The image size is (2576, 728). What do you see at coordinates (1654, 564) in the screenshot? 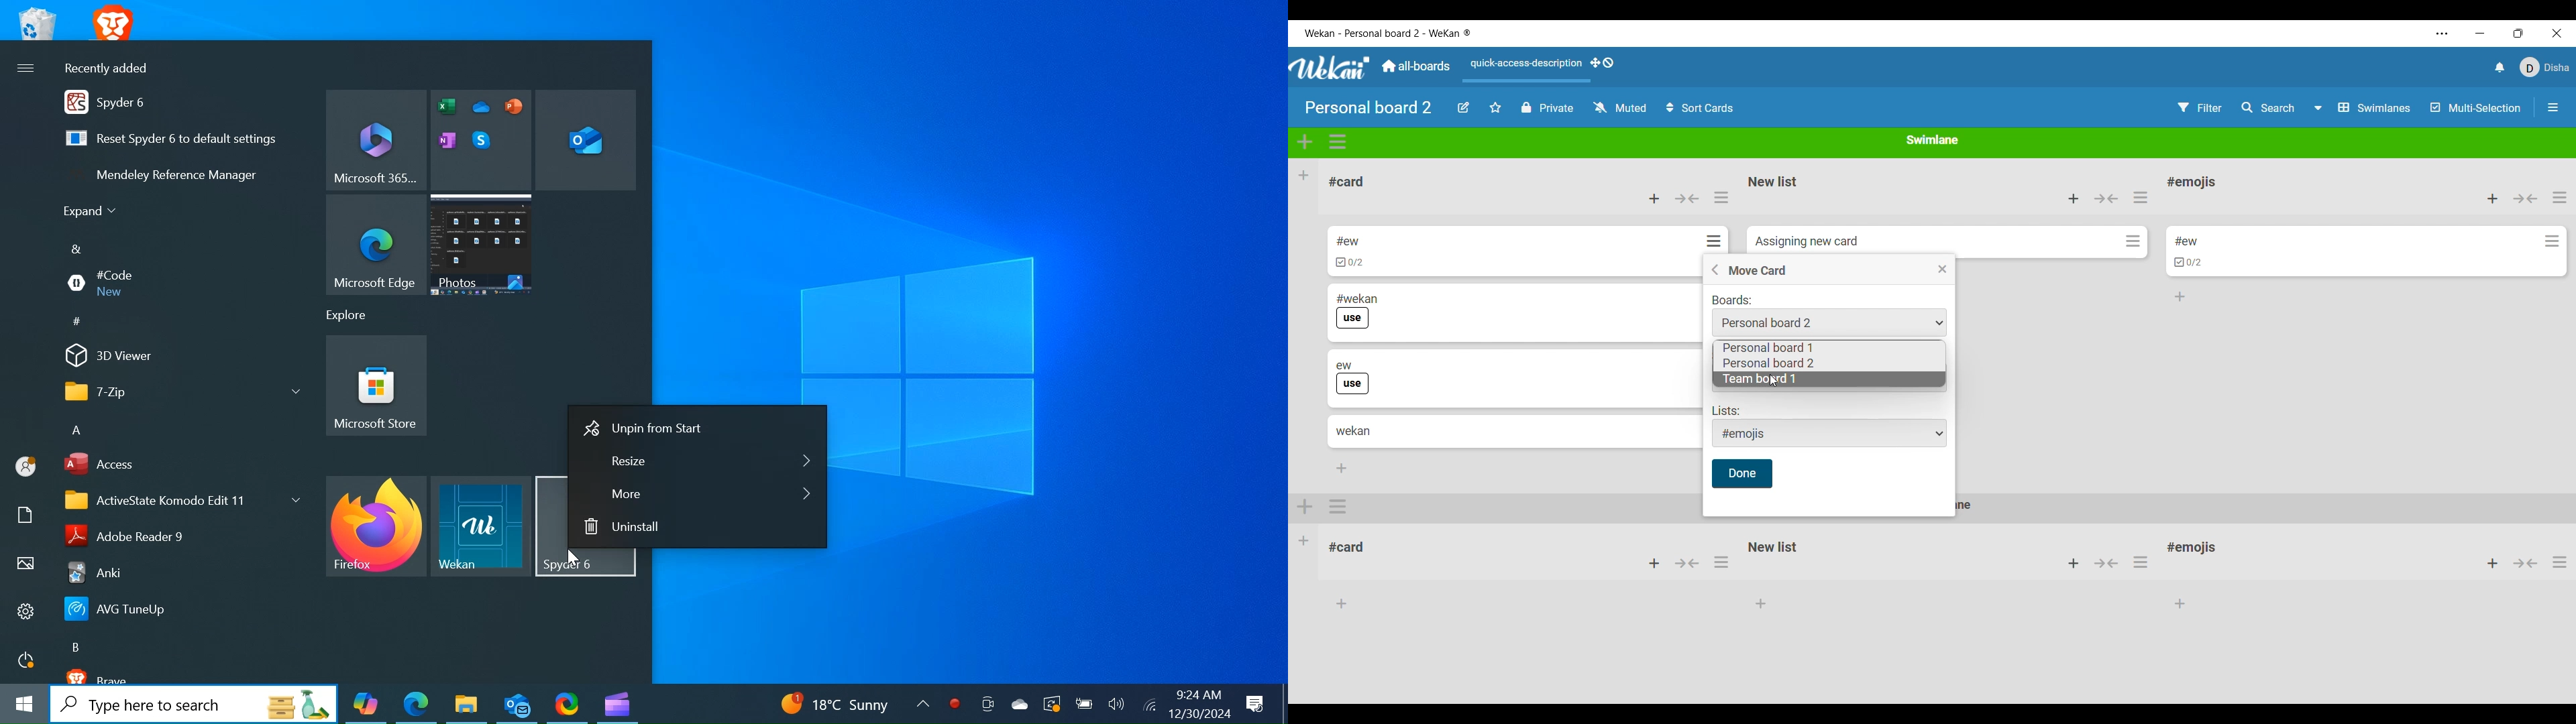
I see `add` at bounding box center [1654, 564].